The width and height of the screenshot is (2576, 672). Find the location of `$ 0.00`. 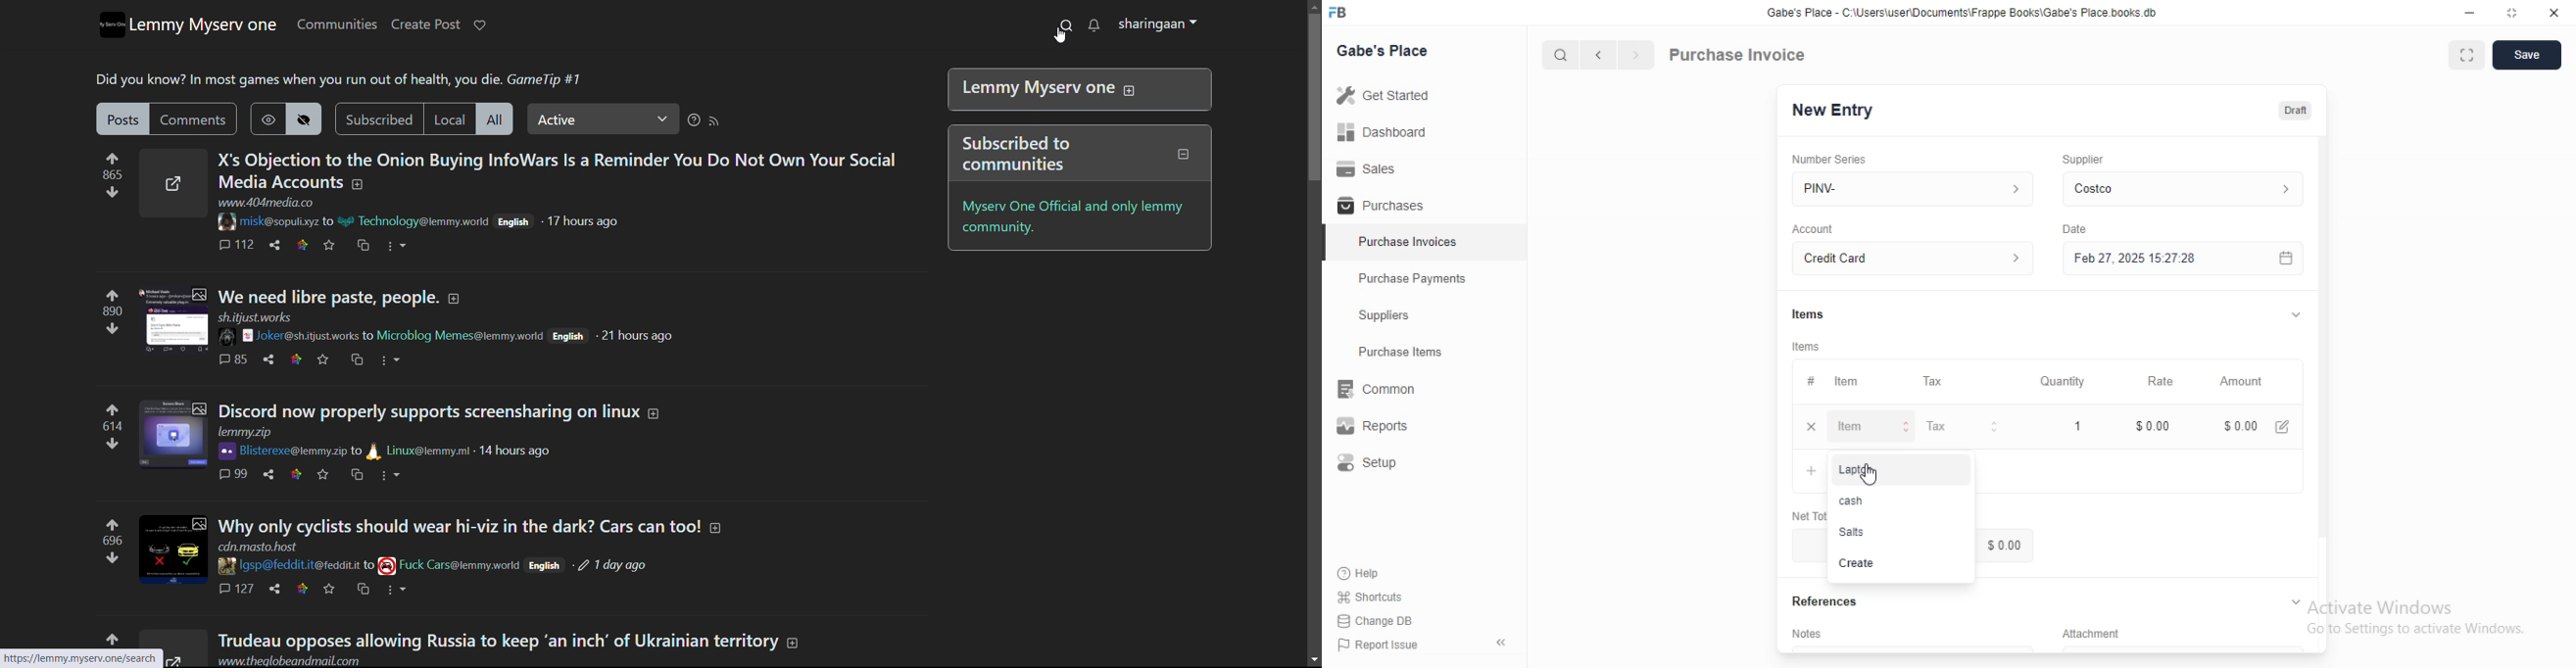

$ 0.00 is located at coordinates (1809, 545).